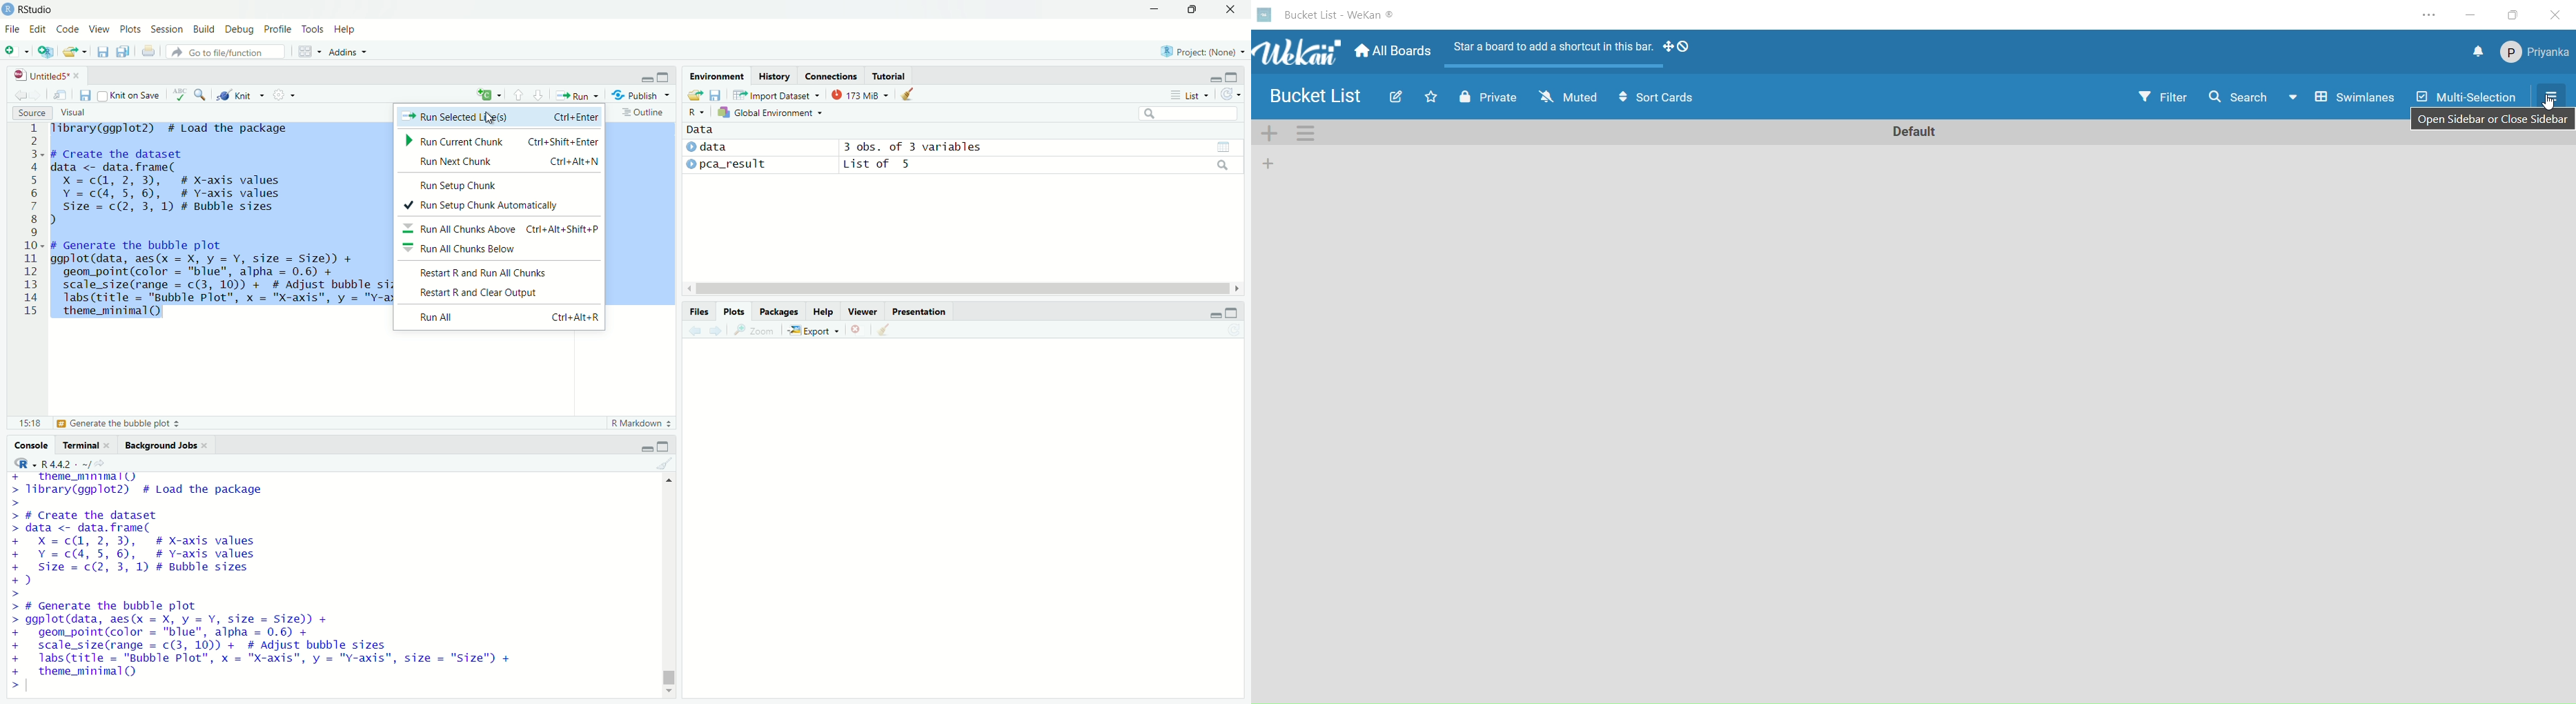 This screenshot has width=2576, height=728. Describe the element at coordinates (32, 113) in the screenshot. I see `source` at that location.